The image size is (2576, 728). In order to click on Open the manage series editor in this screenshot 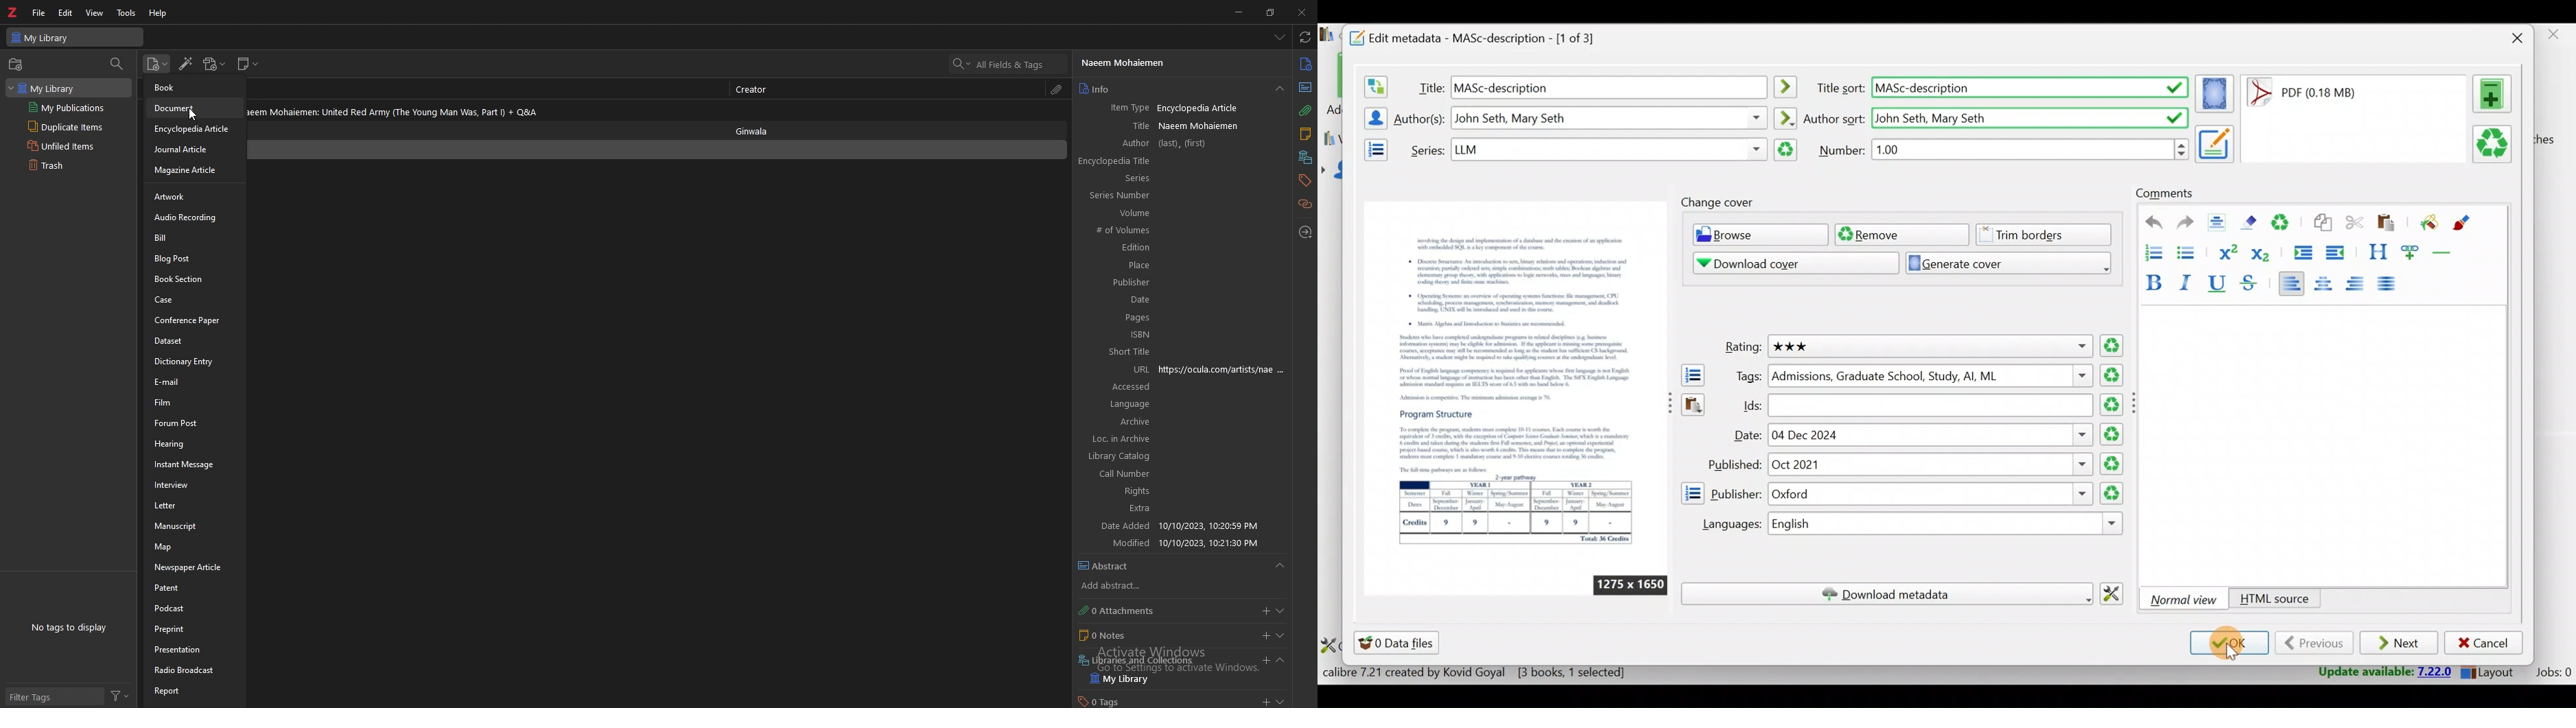, I will do `click(1372, 148)`.